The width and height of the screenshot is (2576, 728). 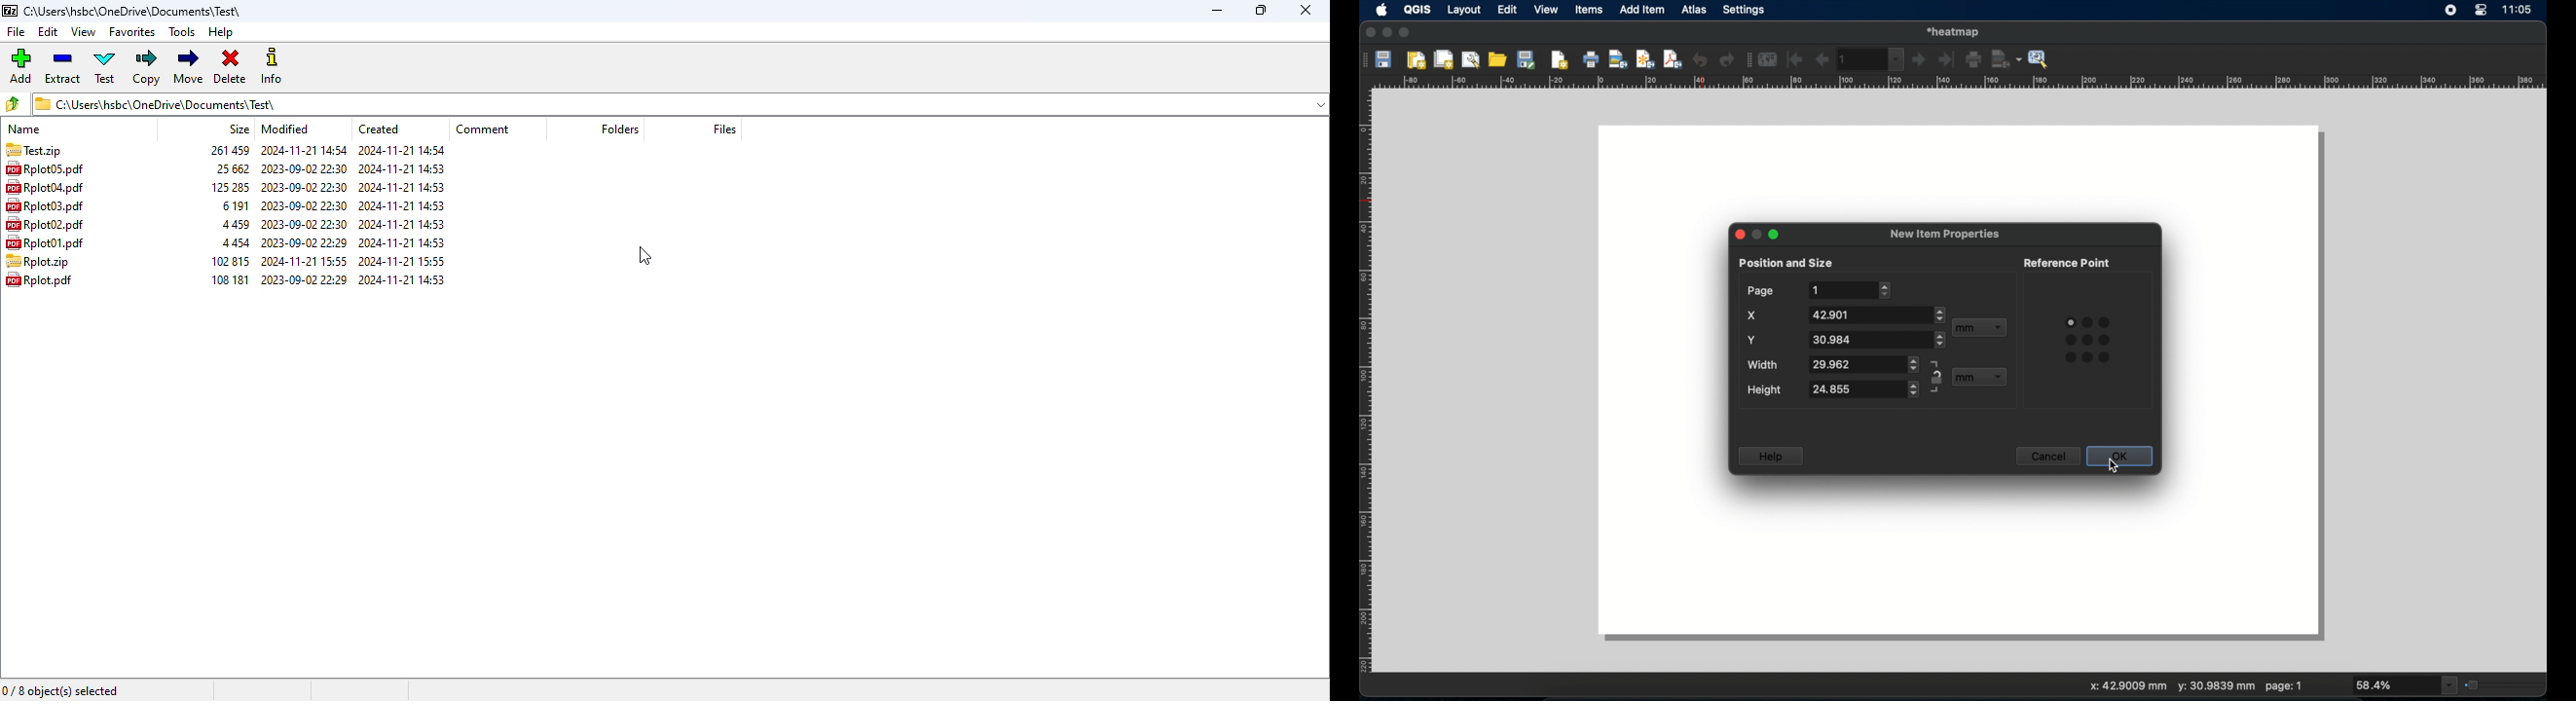 I want to click on mm dropdown, so click(x=1980, y=328).